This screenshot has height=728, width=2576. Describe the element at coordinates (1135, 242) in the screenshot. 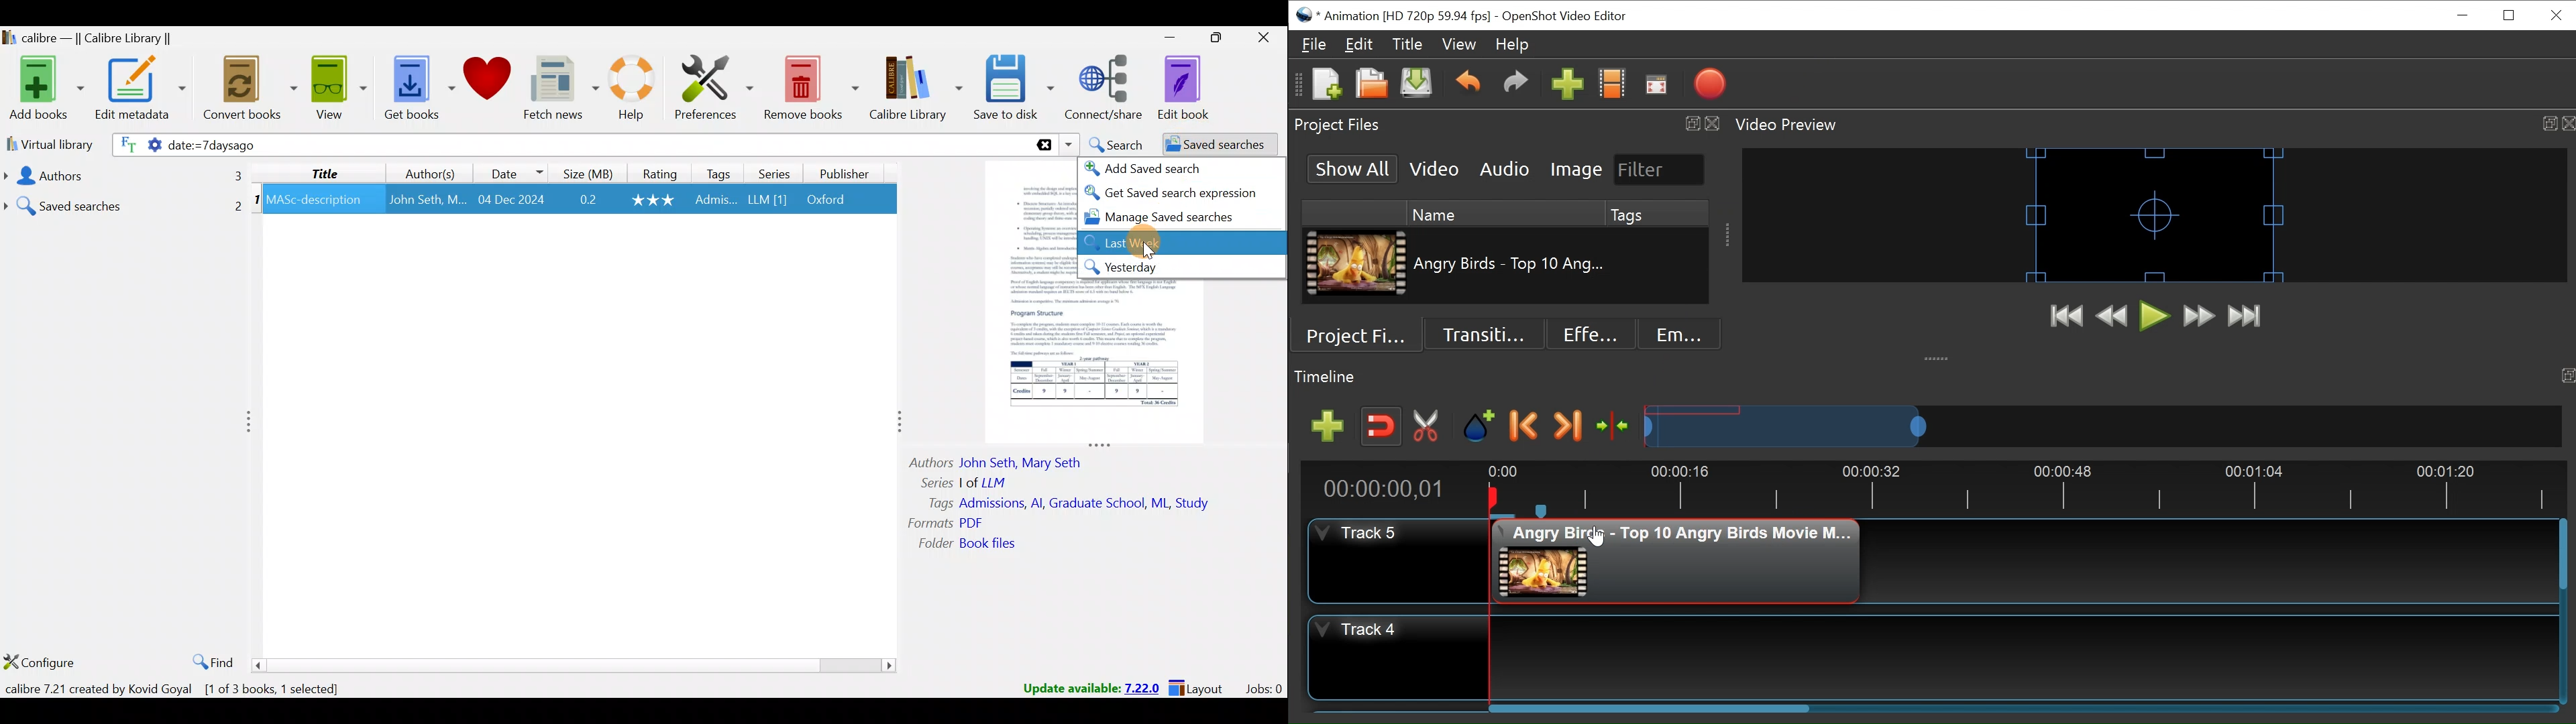

I see `Last week` at that location.